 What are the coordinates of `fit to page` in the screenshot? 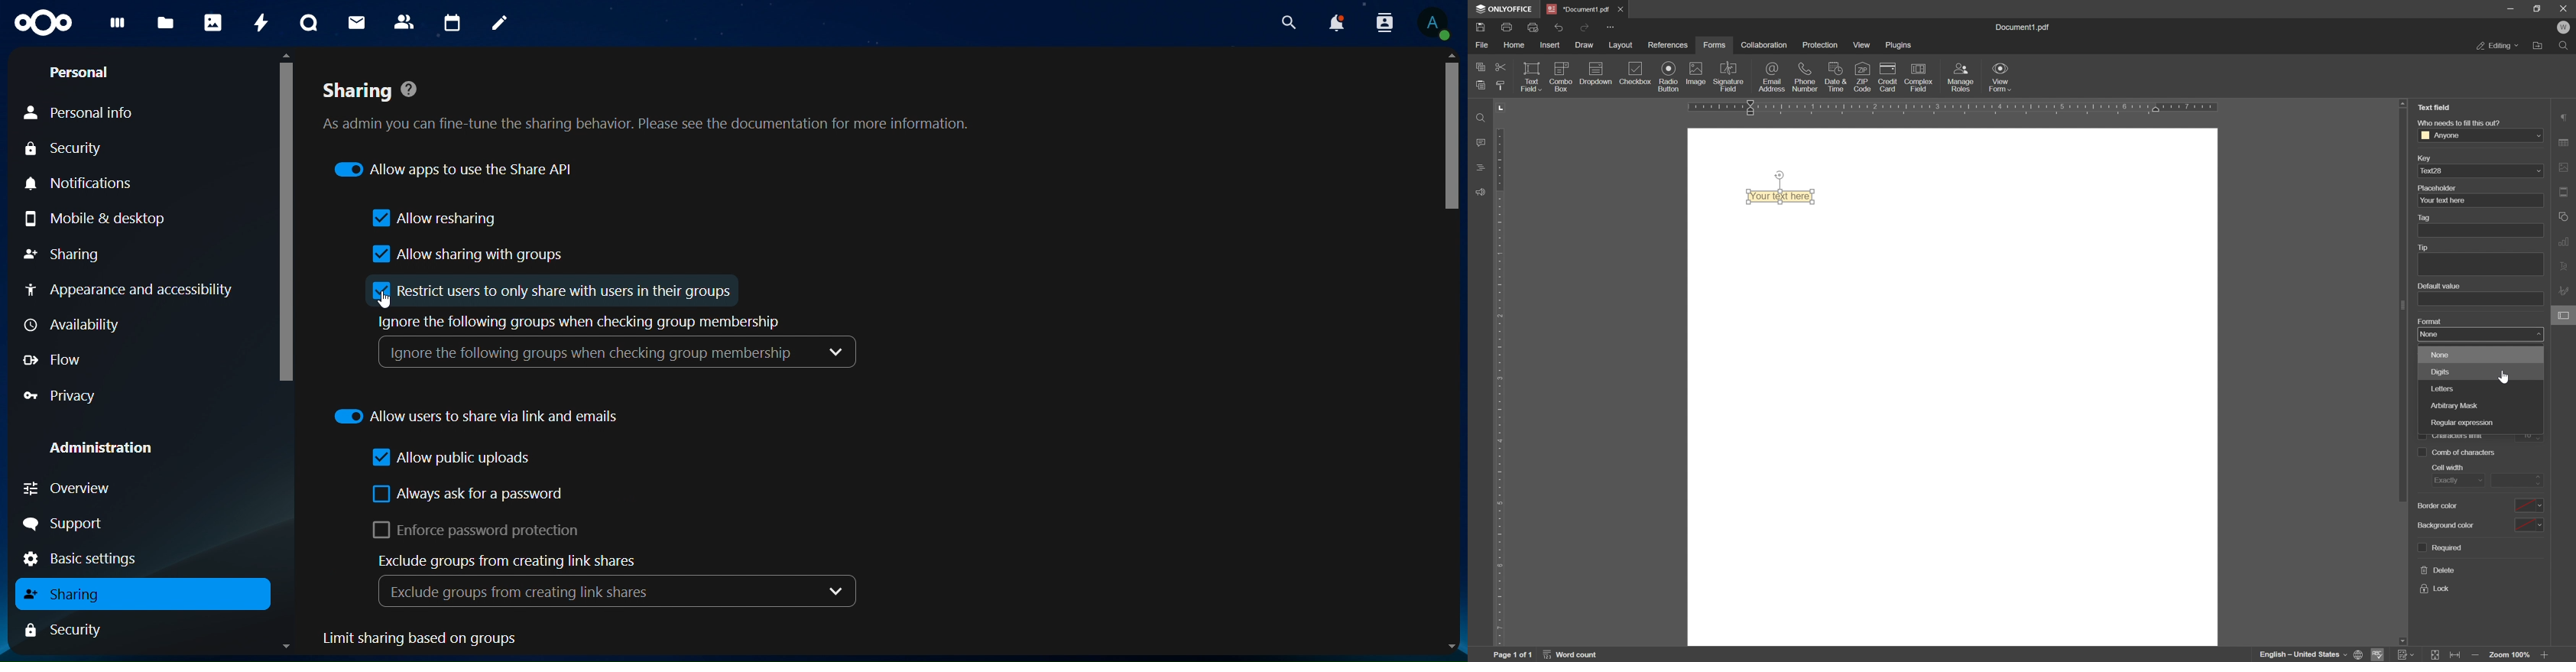 It's located at (2437, 656).